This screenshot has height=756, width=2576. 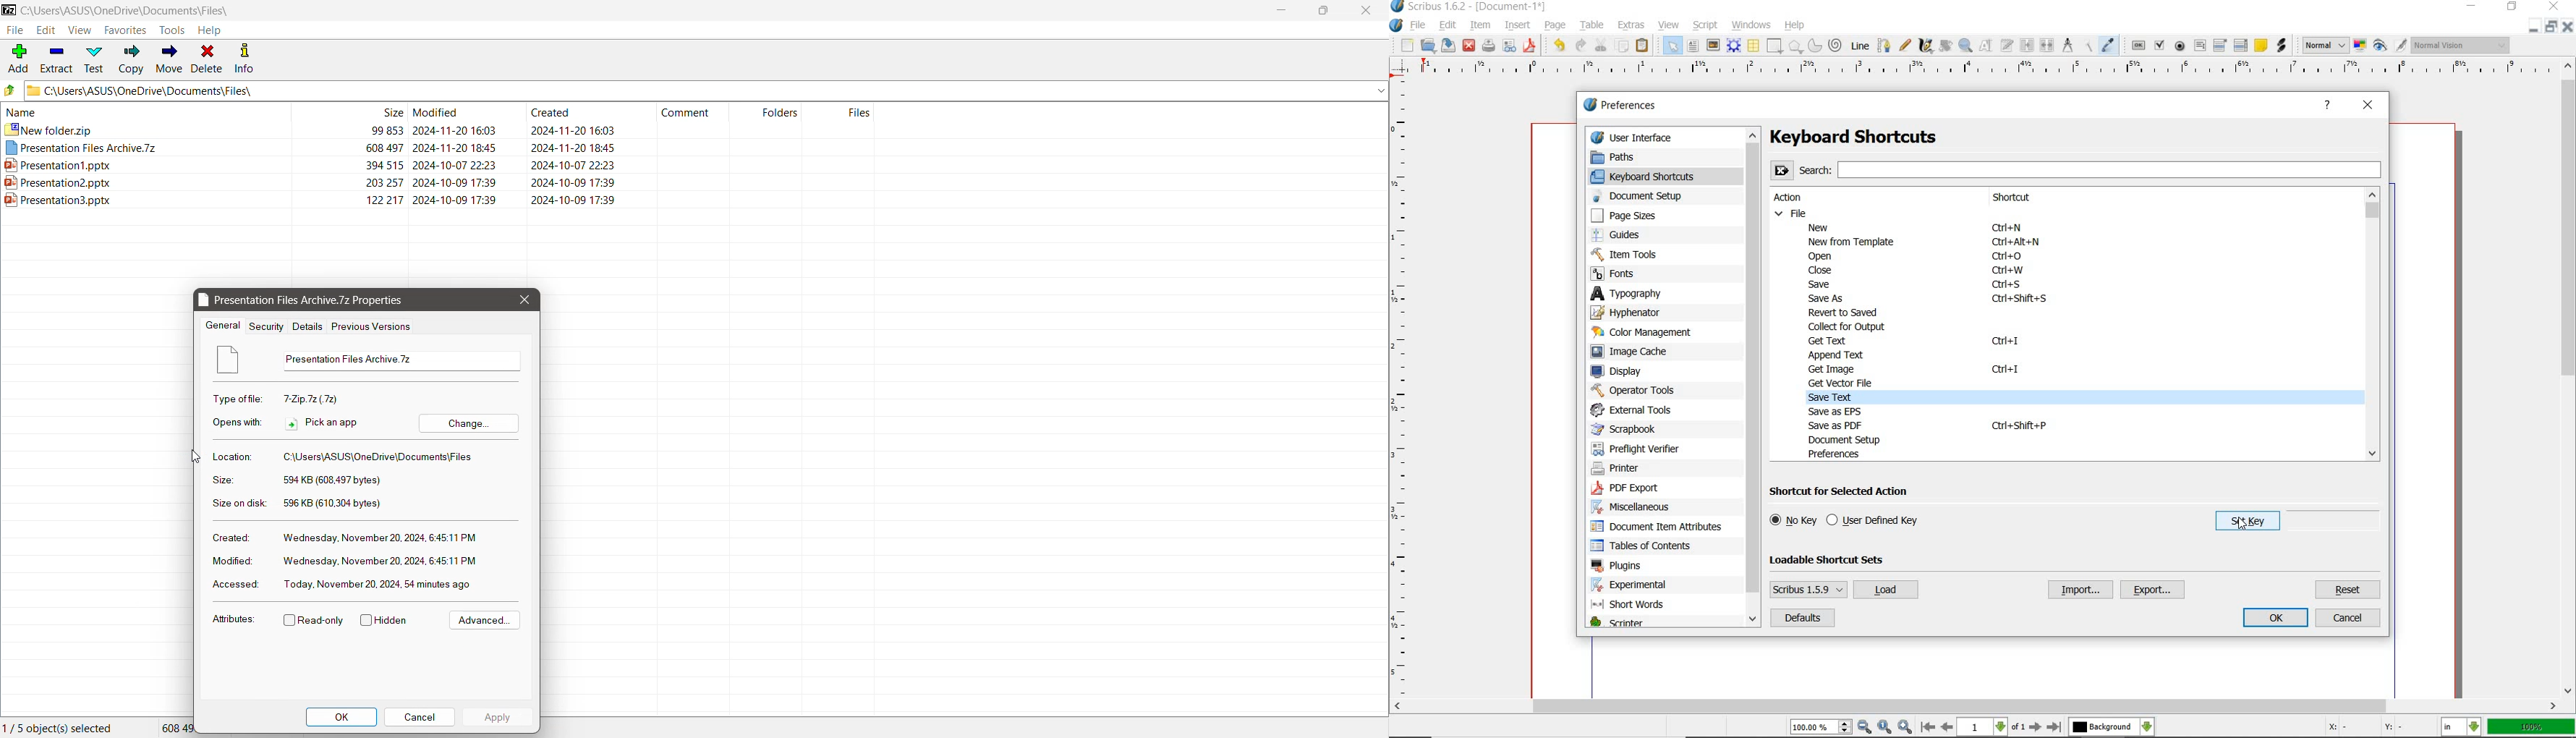 I want to click on typography, so click(x=1639, y=293).